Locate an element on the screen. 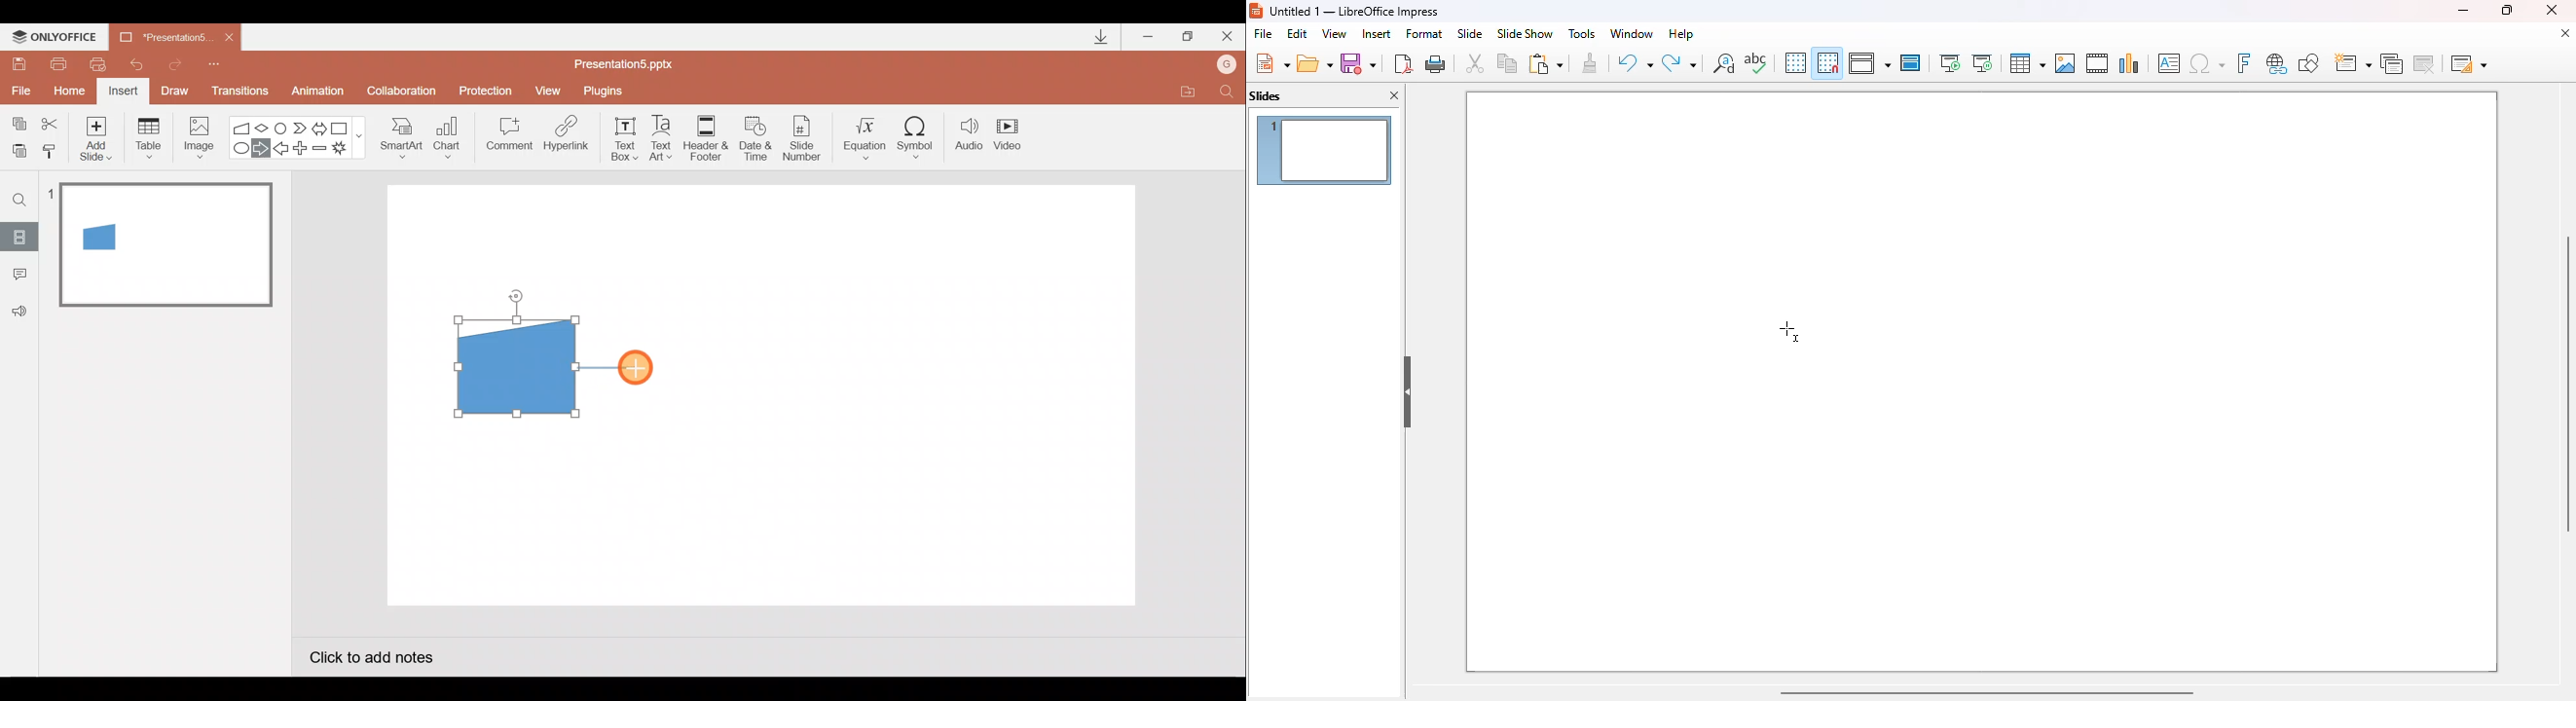 The width and height of the screenshot is (2576, 728). Chart is located at coordinates (447, 135).